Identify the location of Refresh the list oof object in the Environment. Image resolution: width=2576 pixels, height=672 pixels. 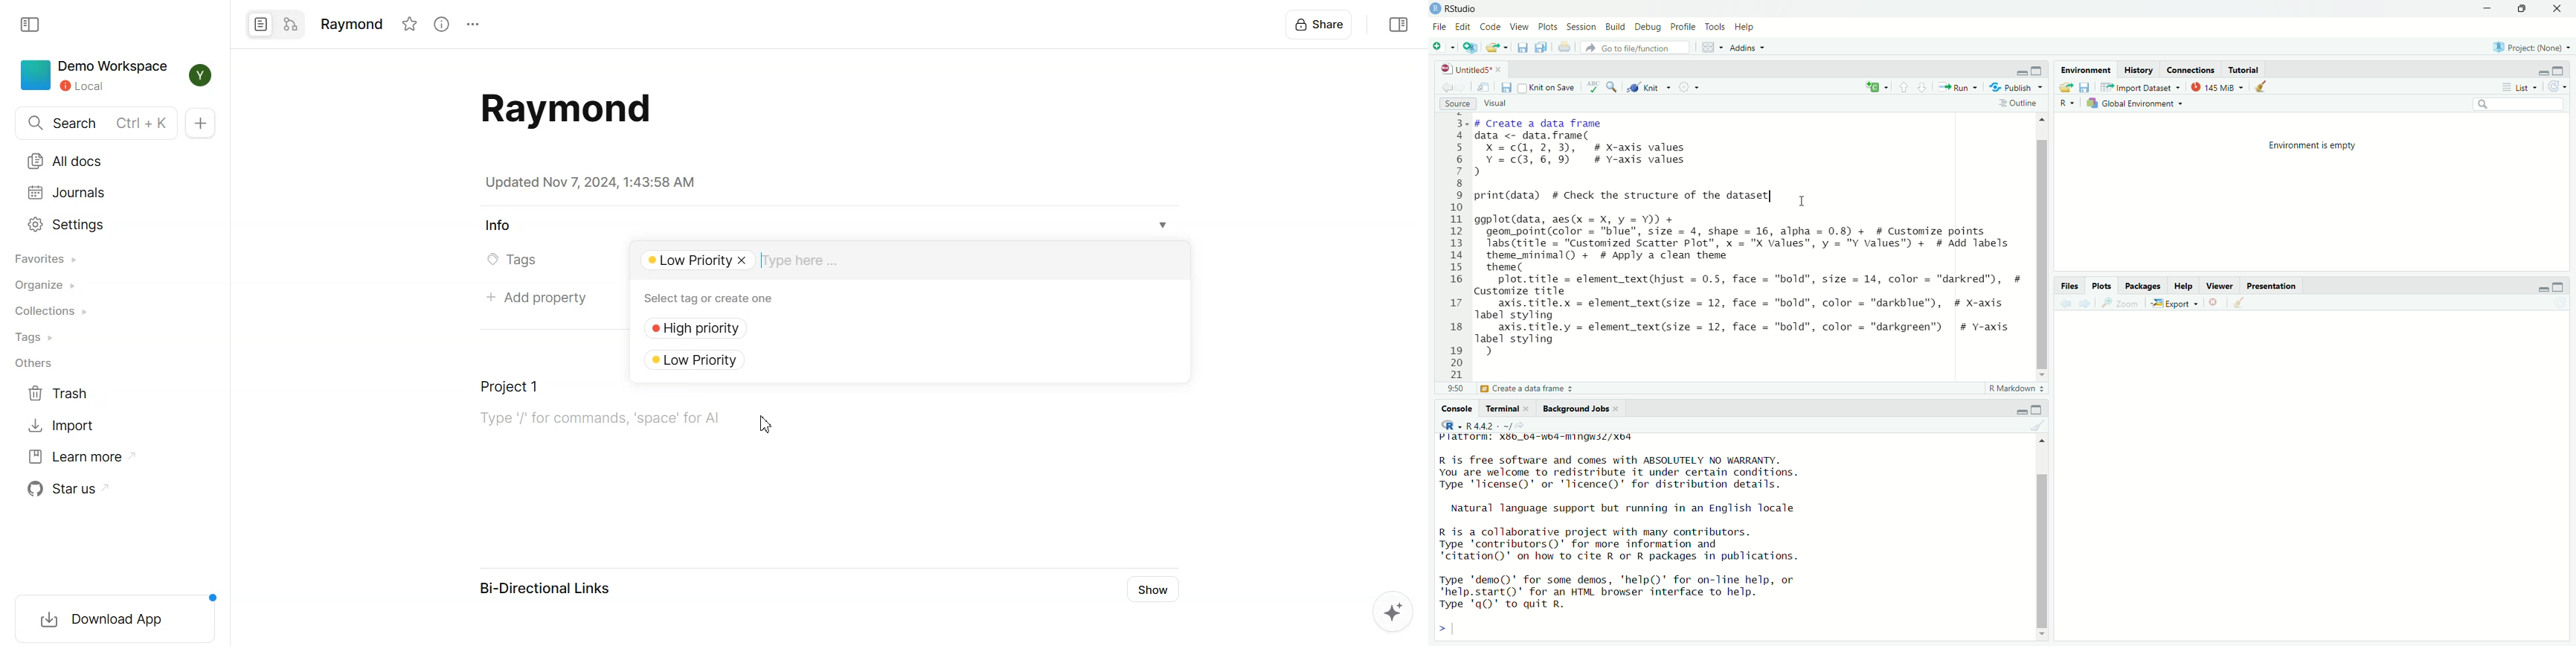
(2558, 87).